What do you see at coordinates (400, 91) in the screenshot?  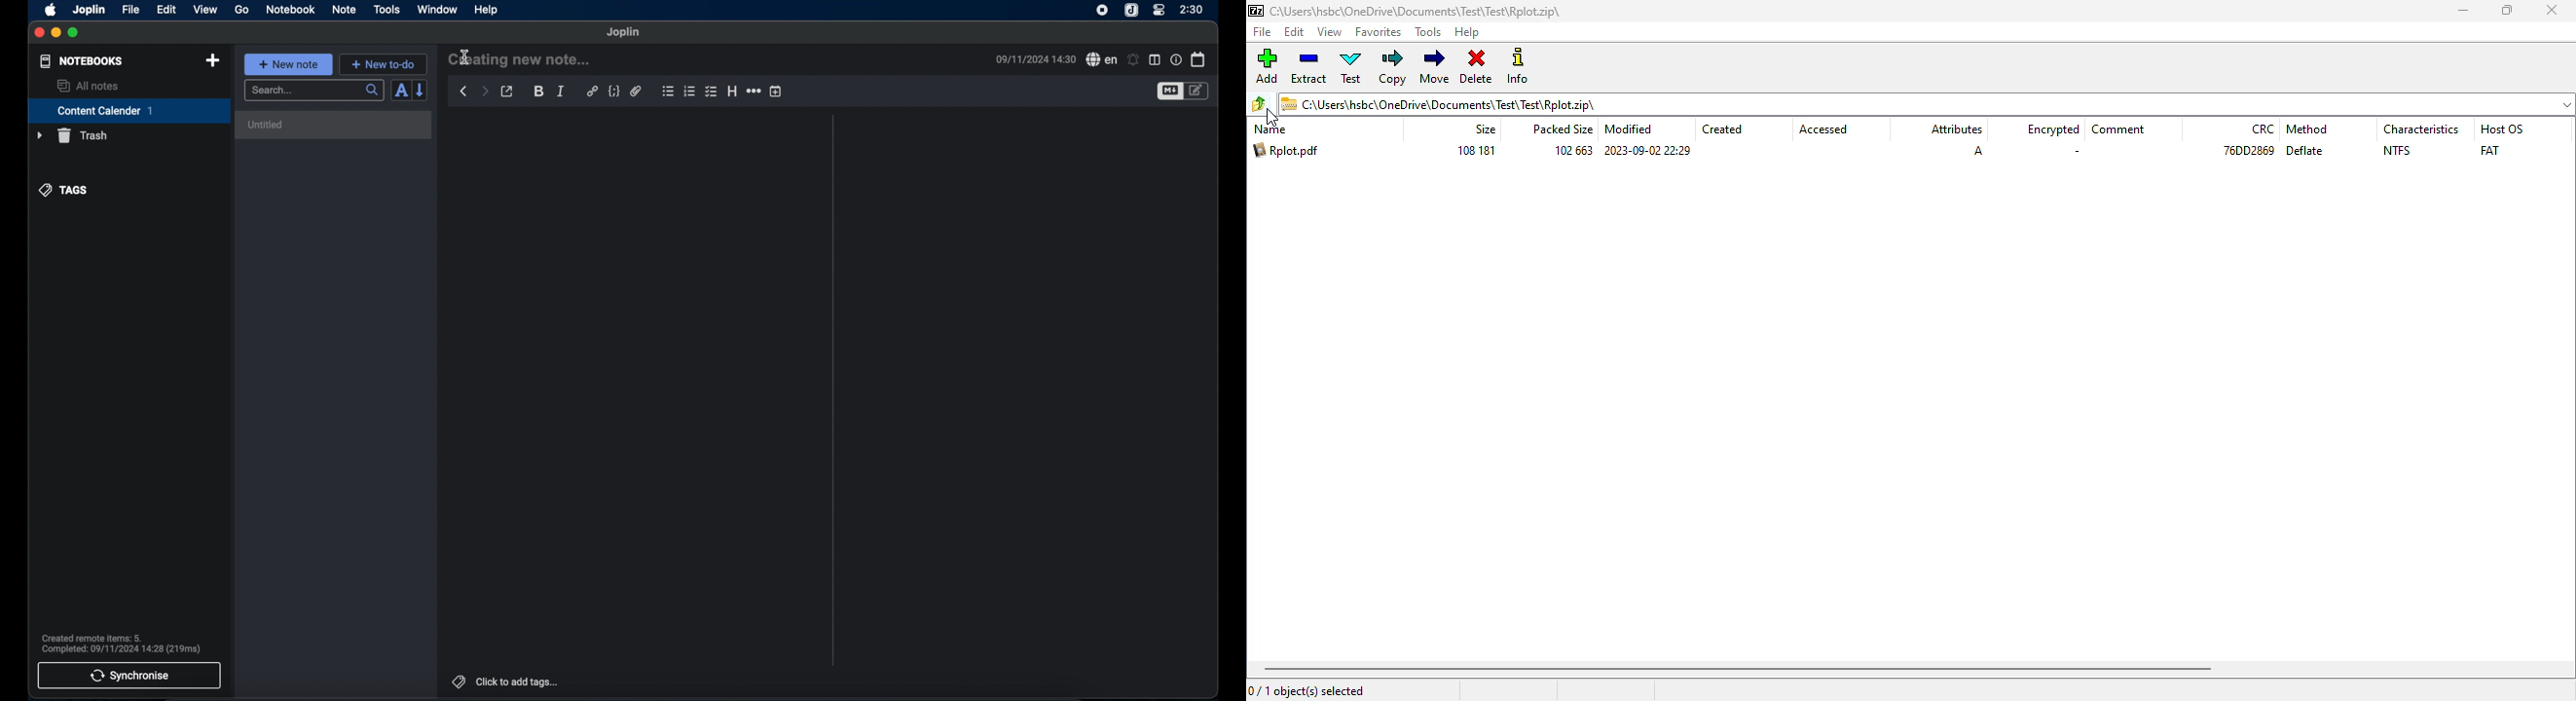 I see `toggle sort order field` at bounding box center [400, 91].